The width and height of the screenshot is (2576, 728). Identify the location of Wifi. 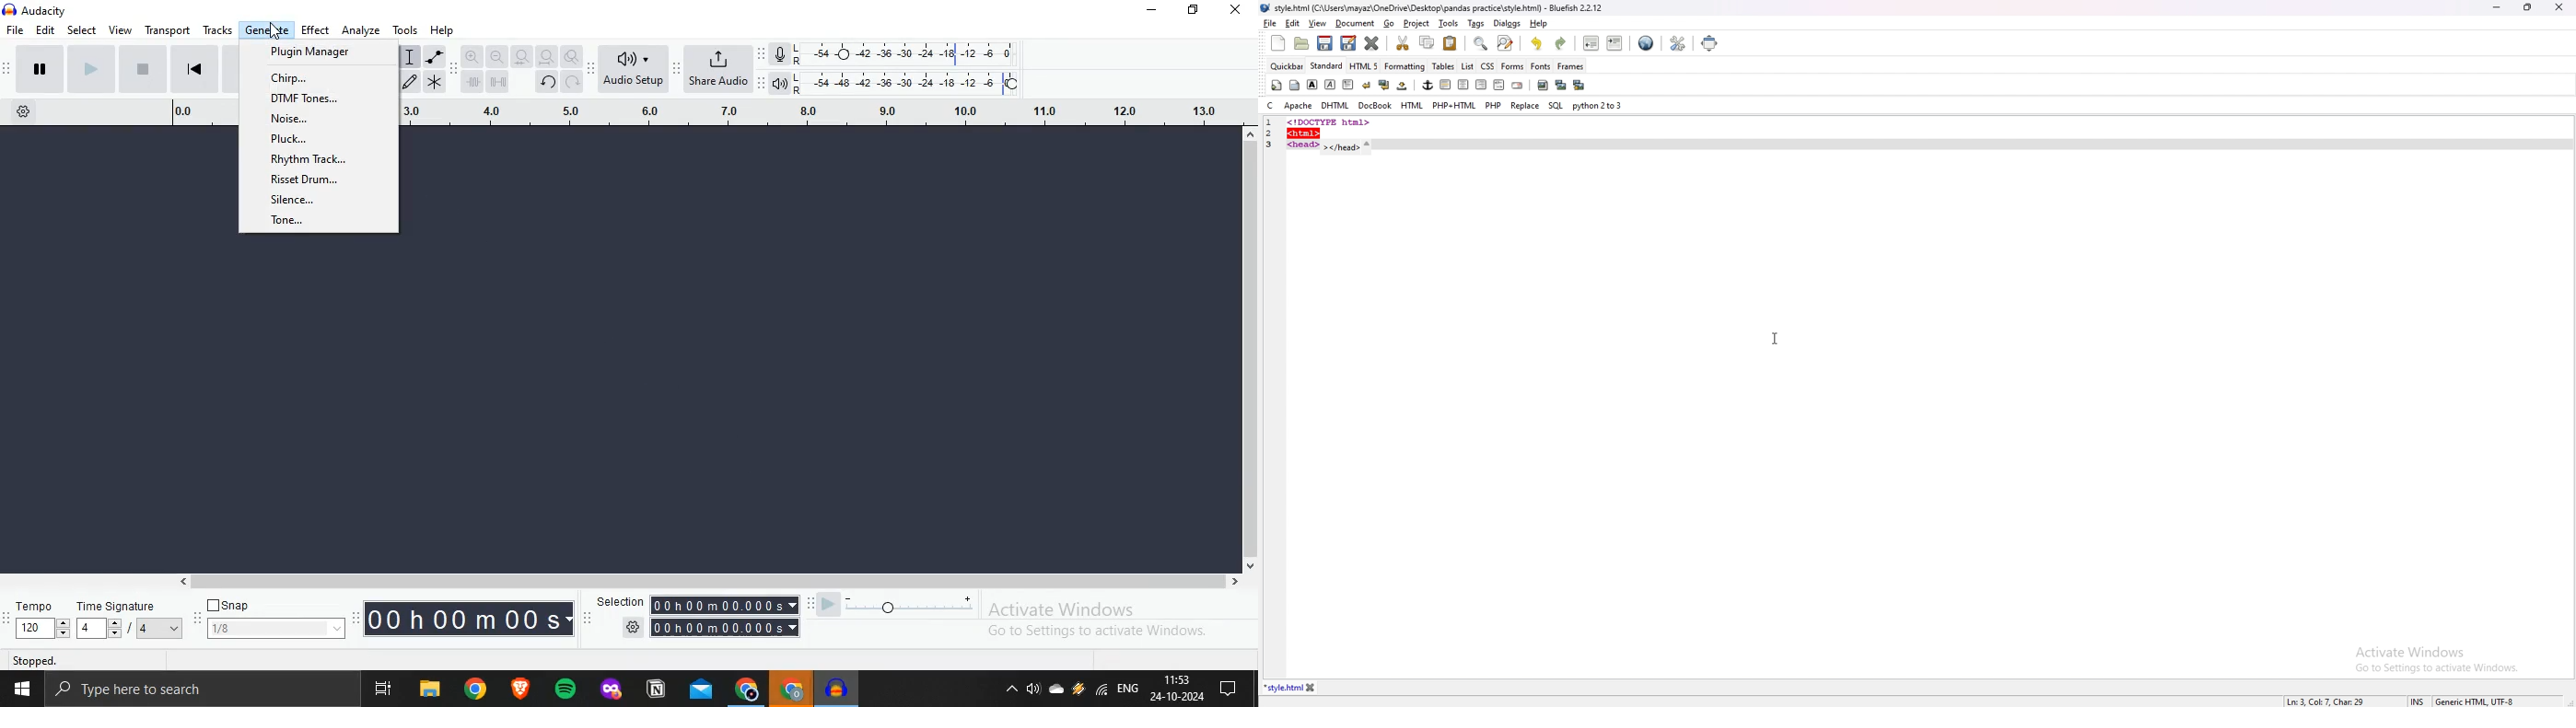
(1102, 692).